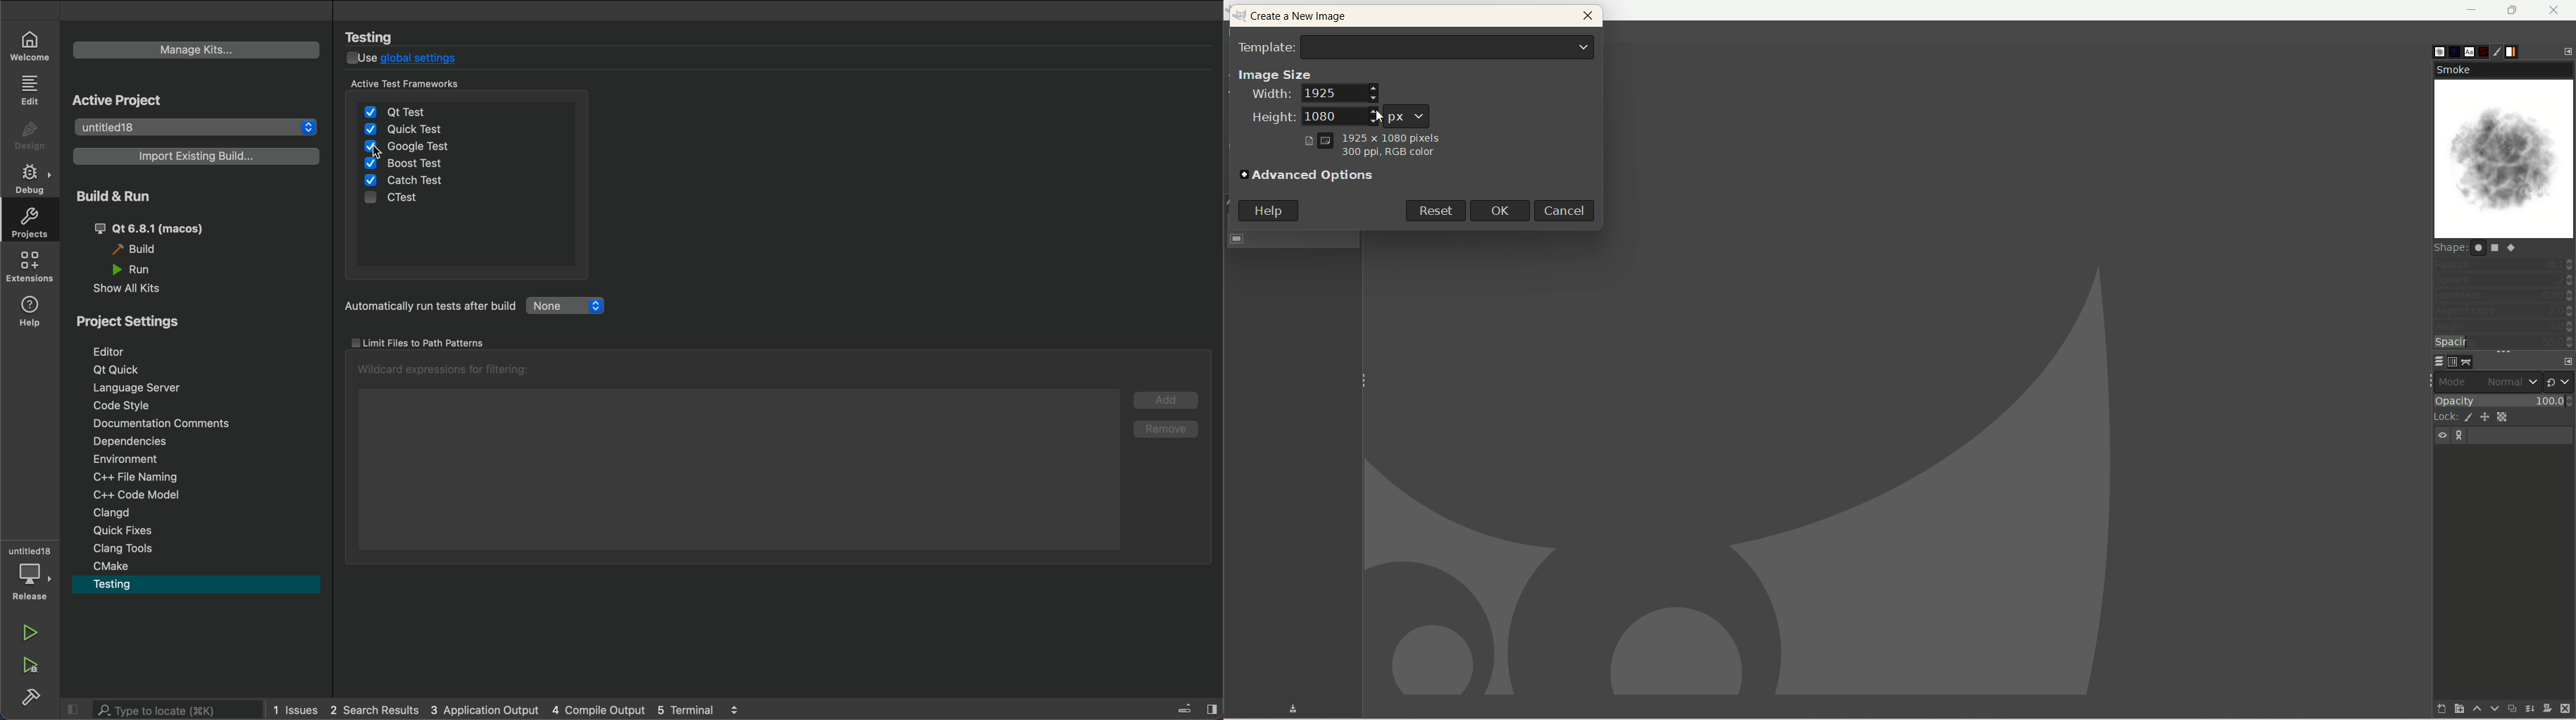 The image size is (2576, 728). Describe the element at coordinates (199, 530) in the screenshot. I see `quick fixes` at that location.